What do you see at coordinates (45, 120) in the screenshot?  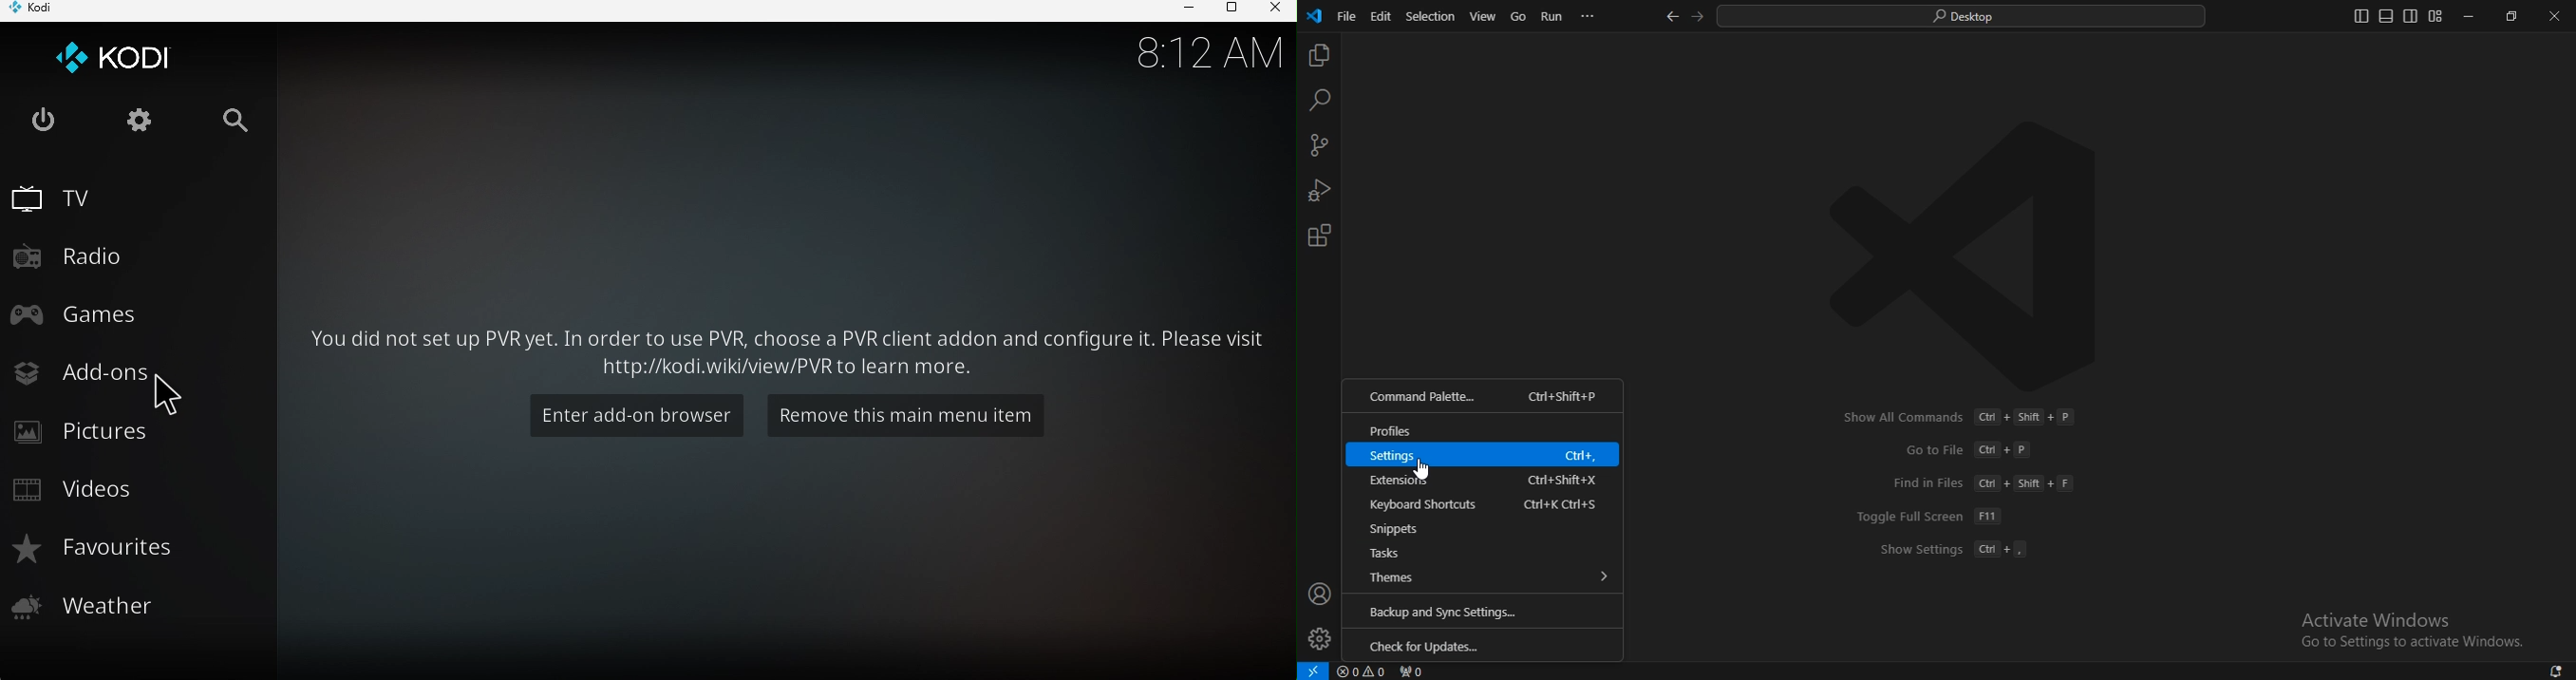 I see `Exit` at bounding box center [45, 120].